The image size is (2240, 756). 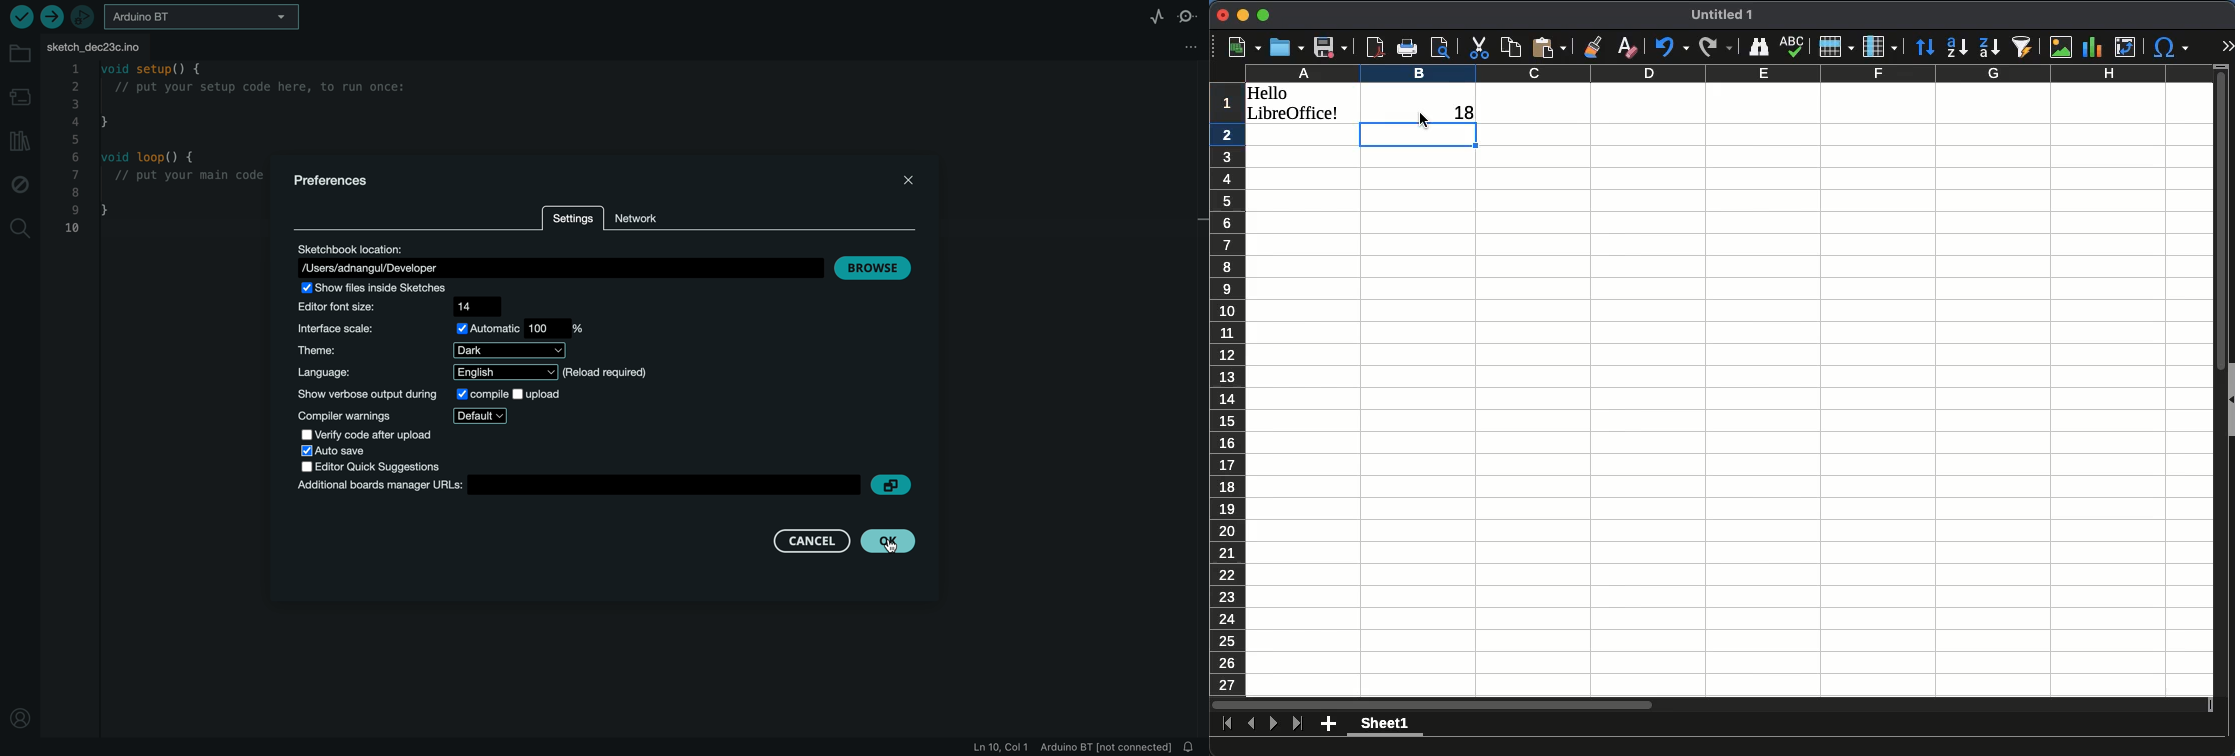 I want to click on columns, so click(x=1880, y=46).